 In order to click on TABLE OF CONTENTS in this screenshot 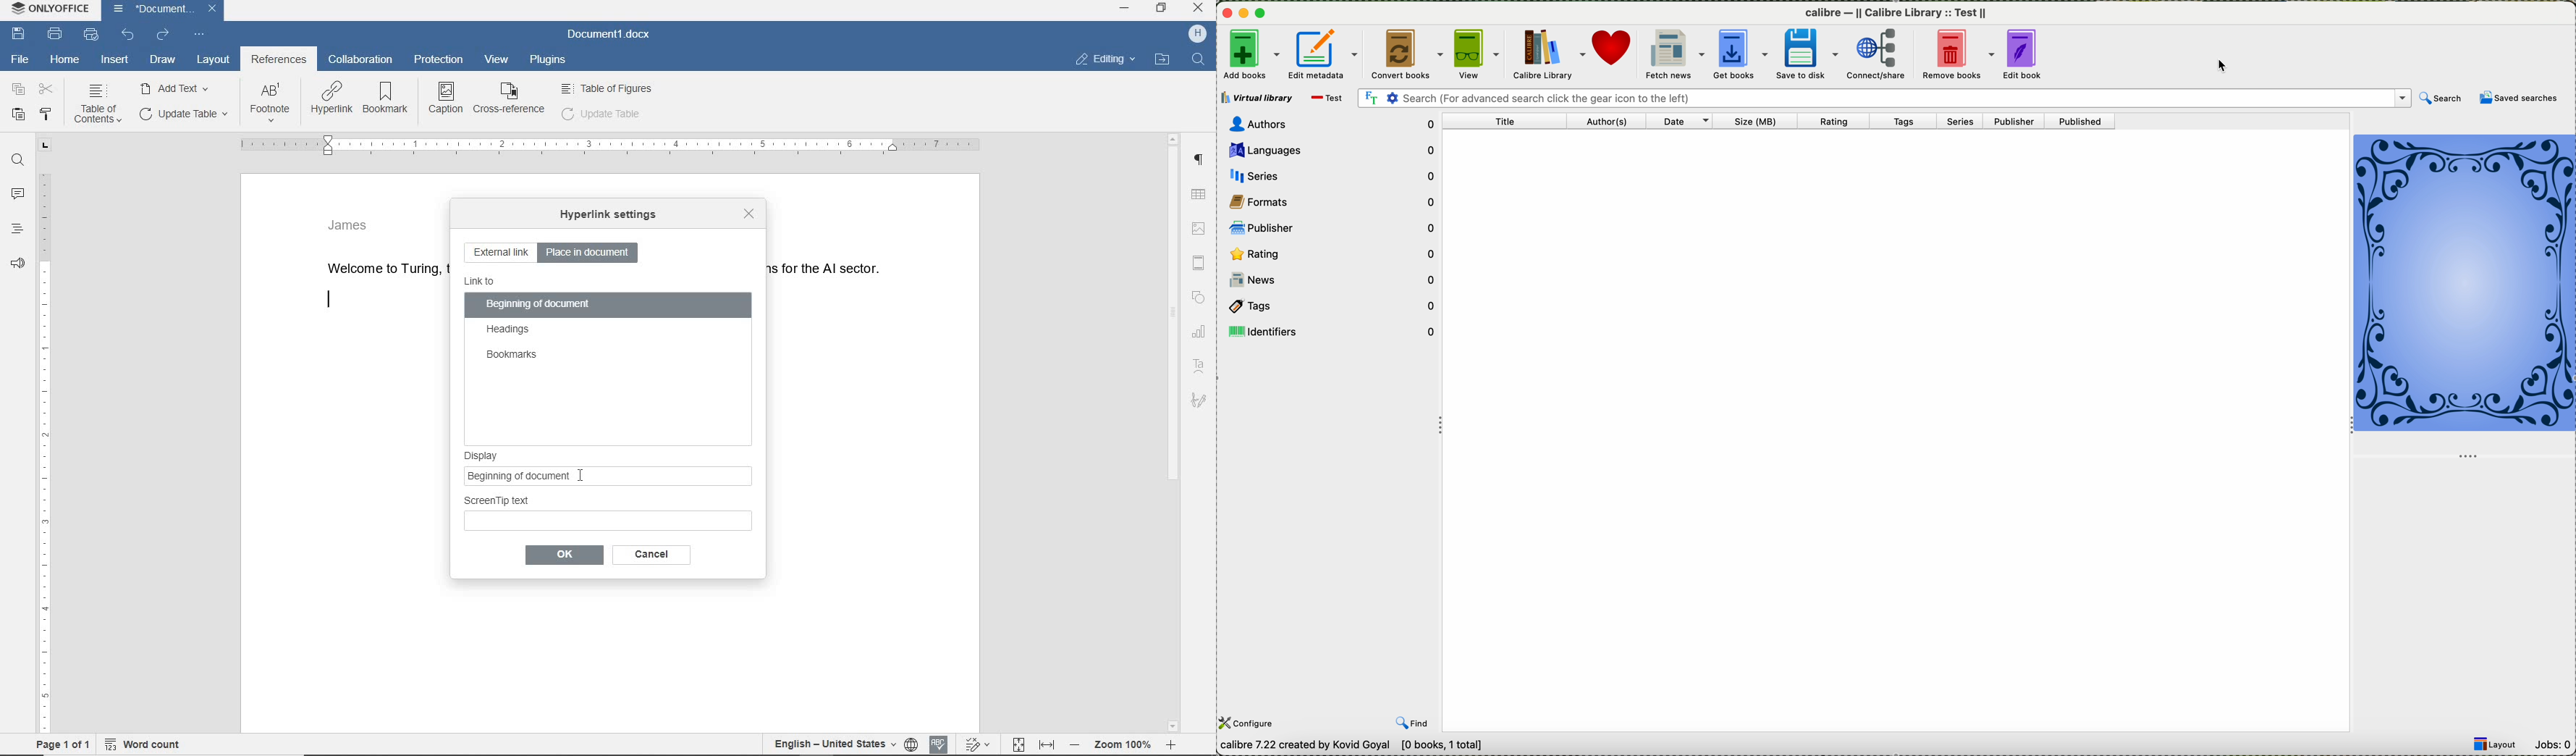, I will do `click(101, 104)`.